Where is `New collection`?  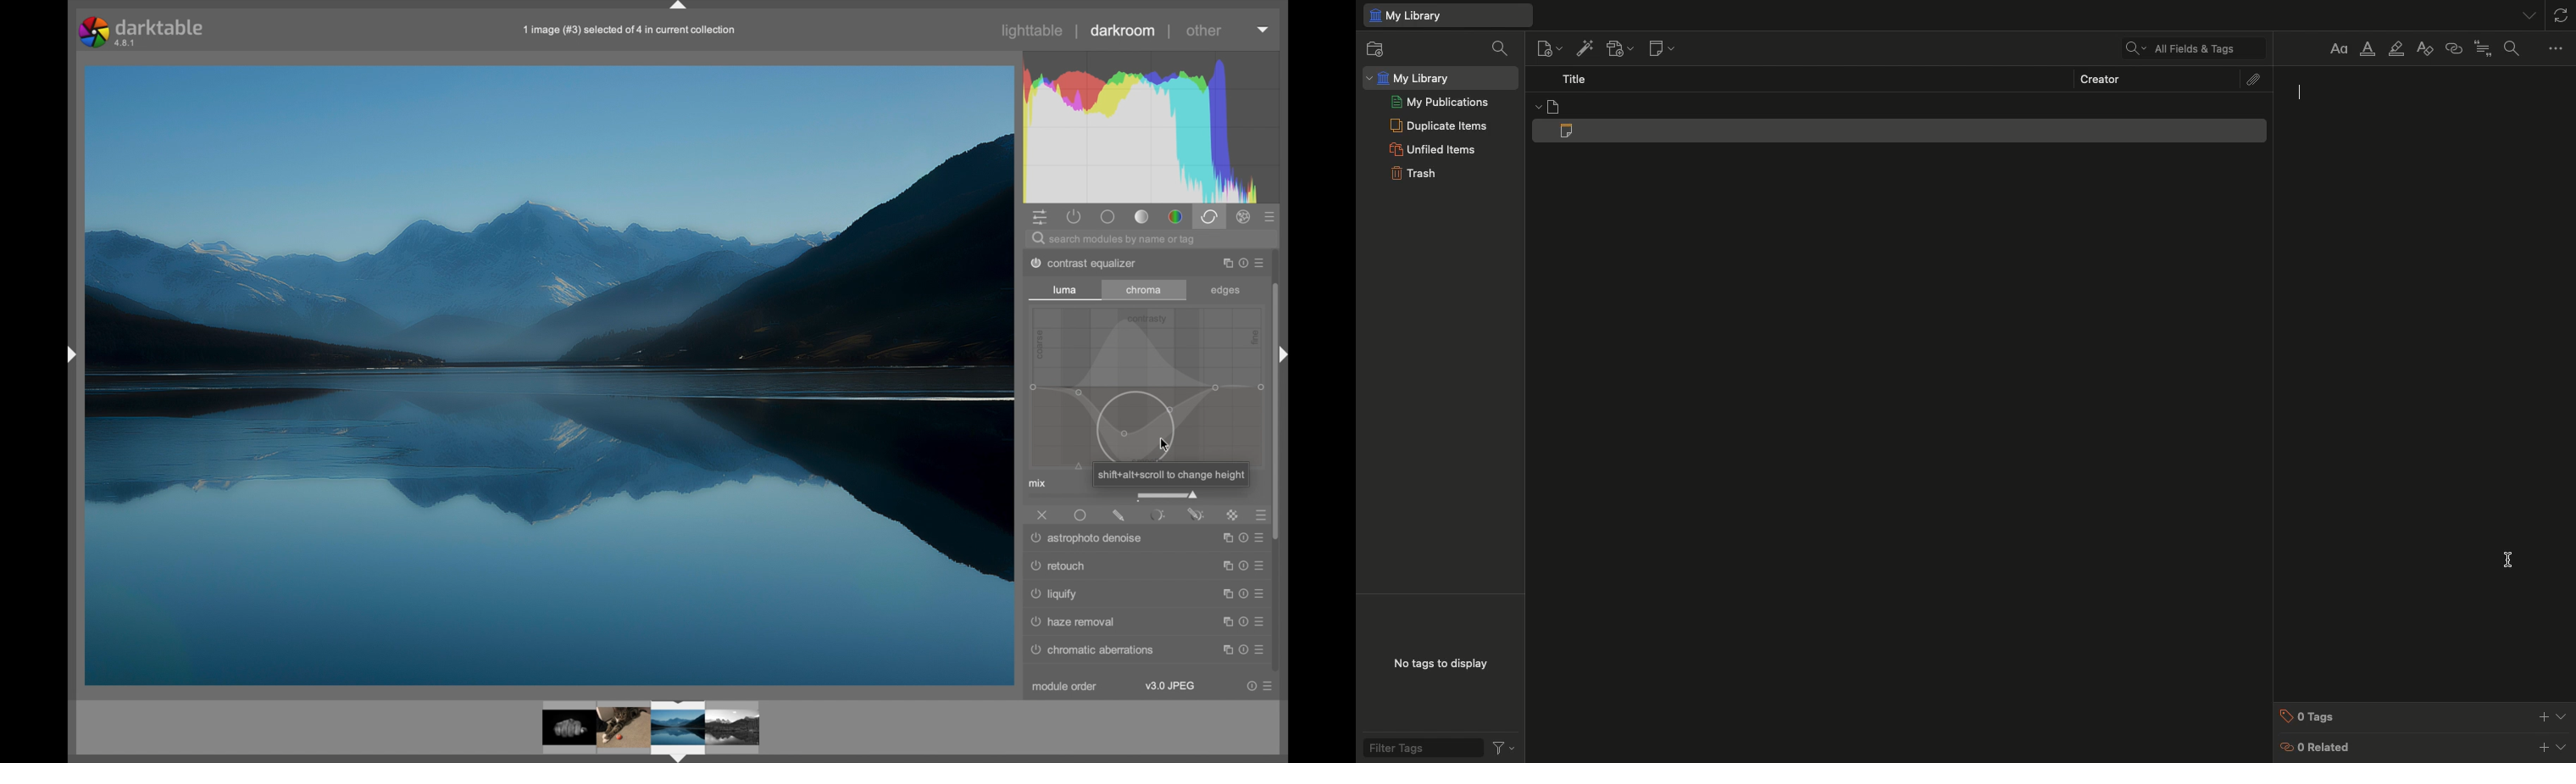 New collection is located at coordinates (1382, 48).